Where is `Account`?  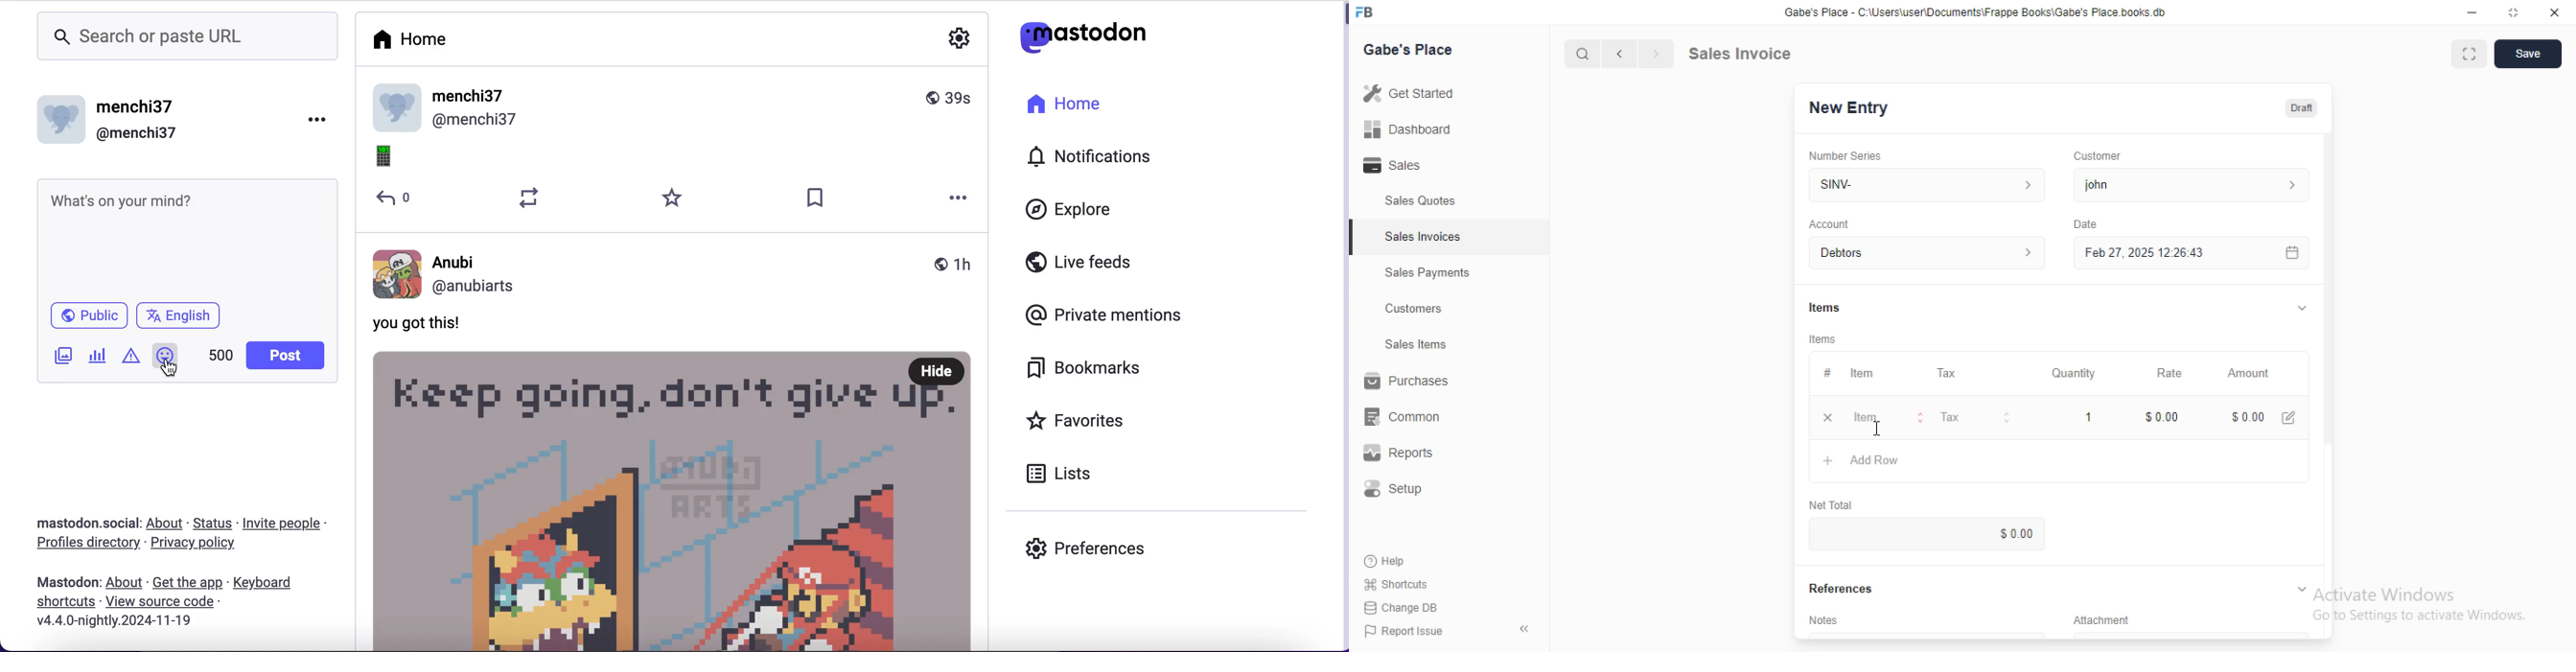 Account is located at coordinates (1829, 223).